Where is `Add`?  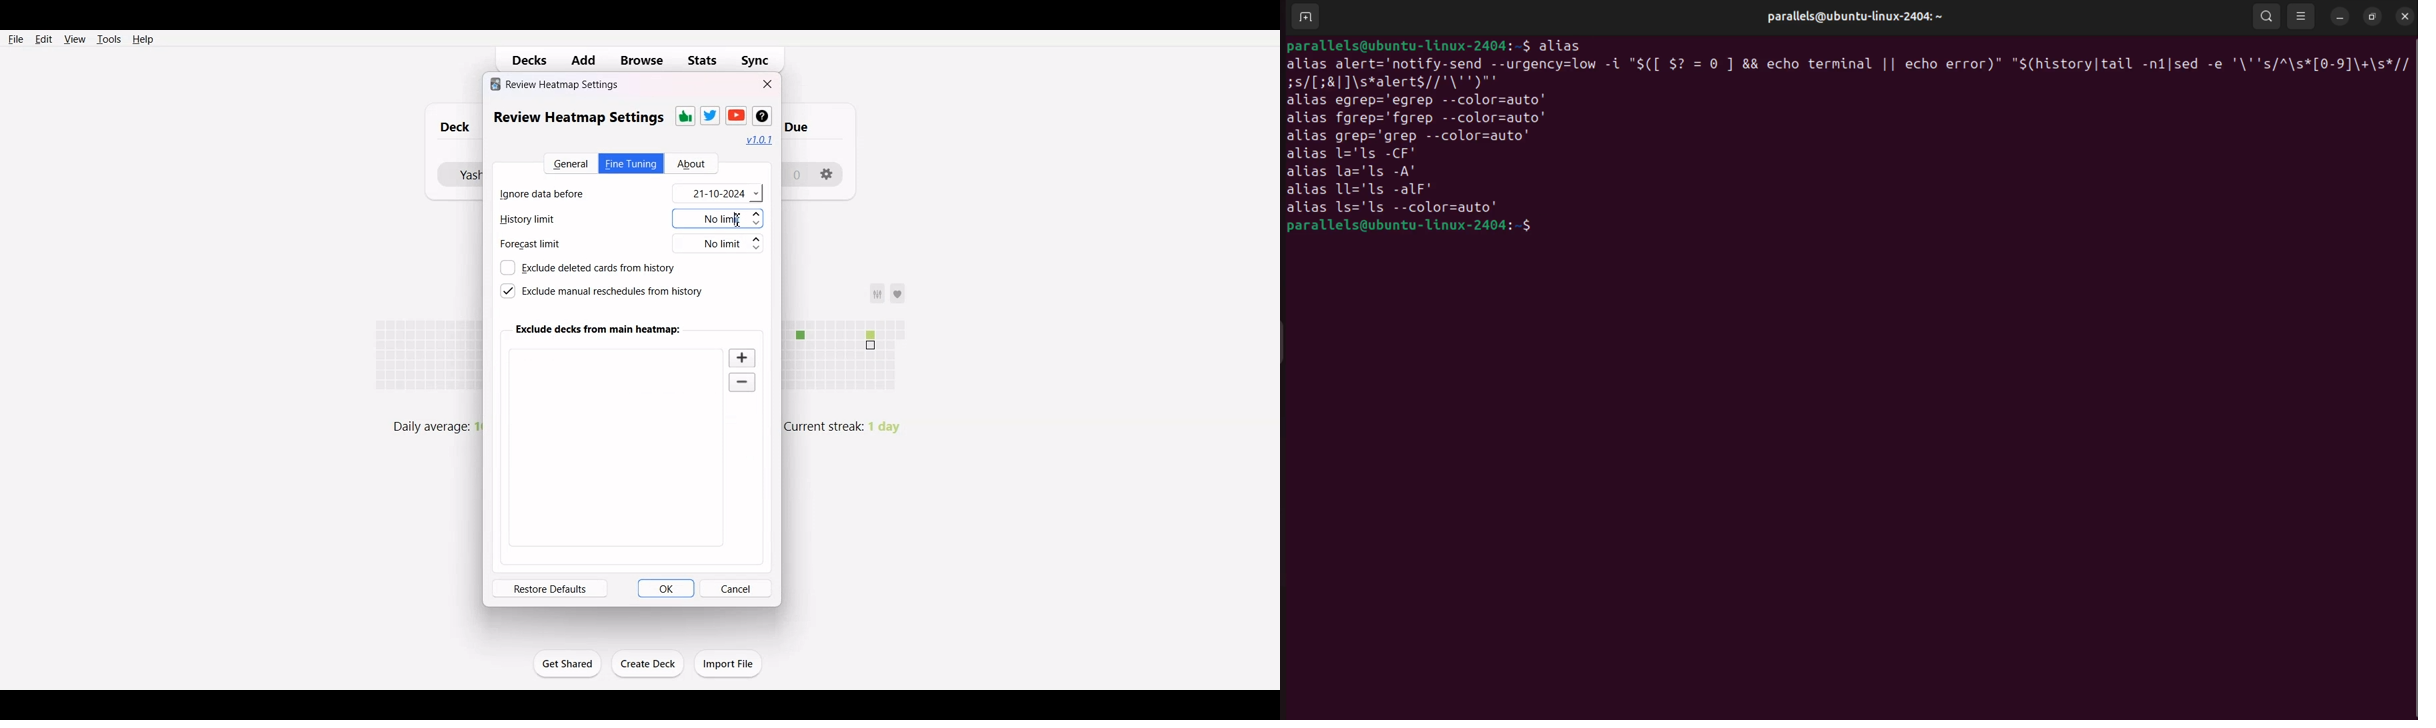
Add is located at coordinates (587, 59).